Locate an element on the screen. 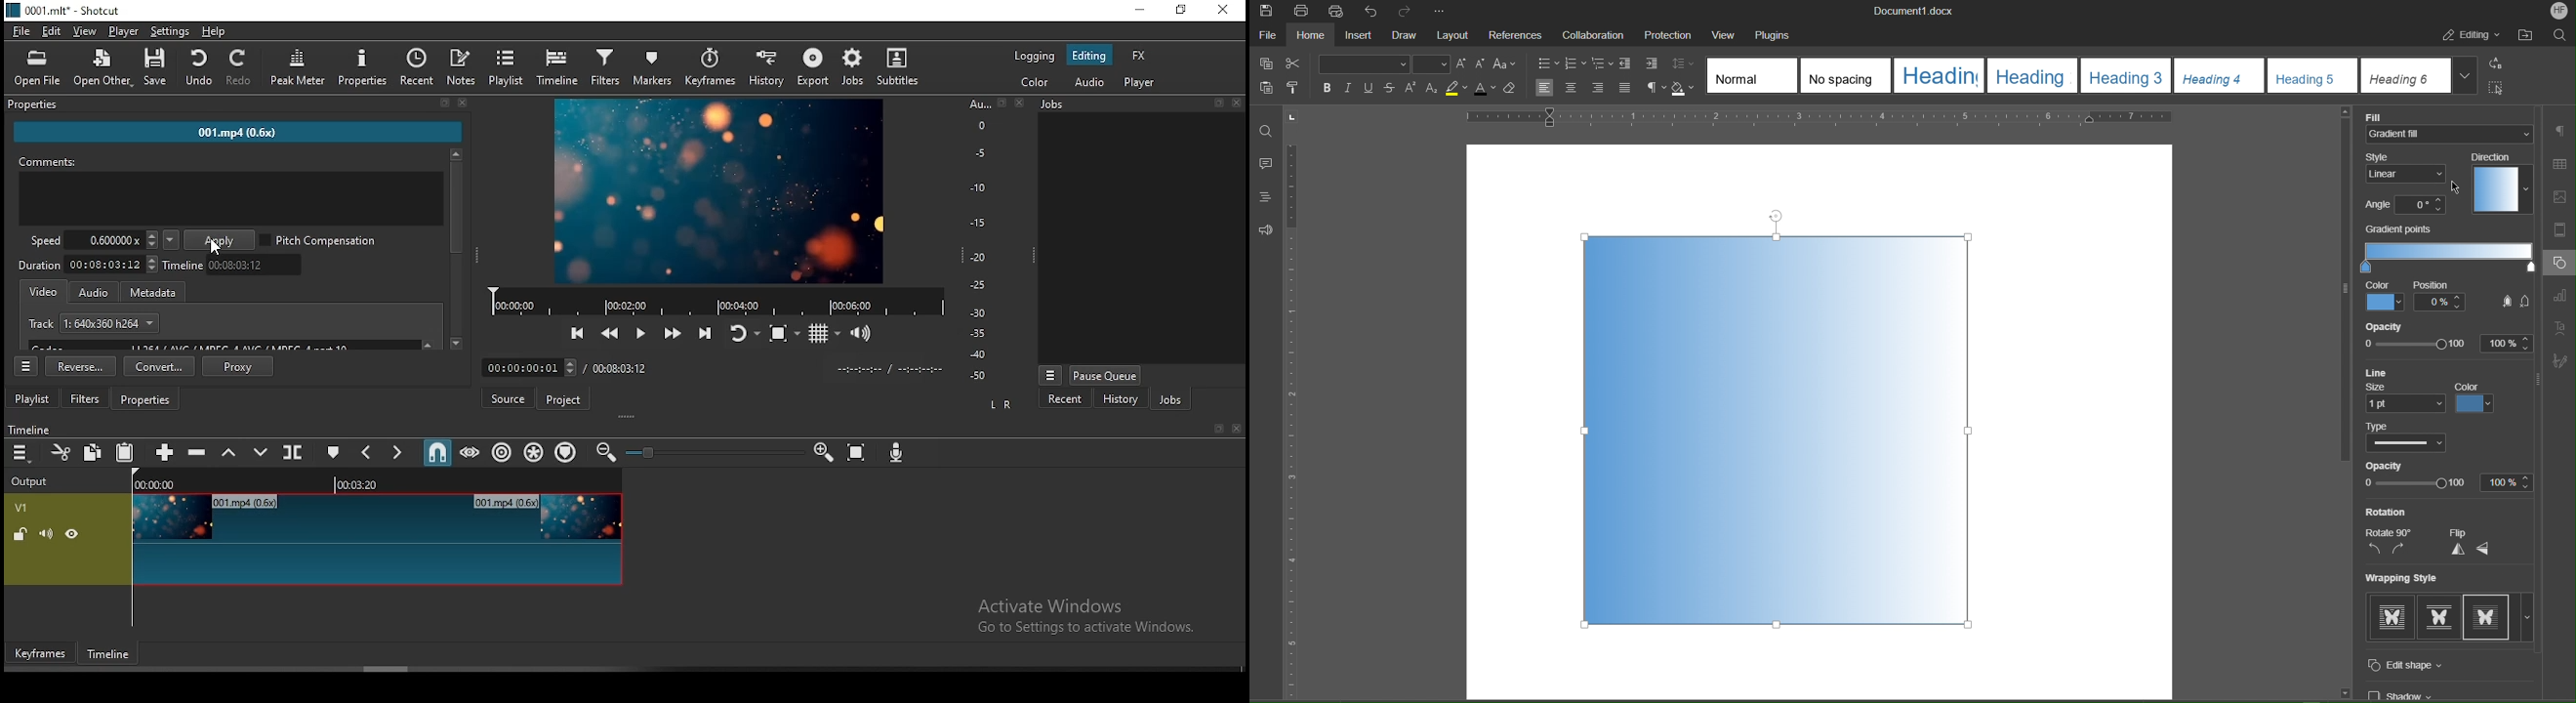  Justify is located at coordinates (1626, 89).